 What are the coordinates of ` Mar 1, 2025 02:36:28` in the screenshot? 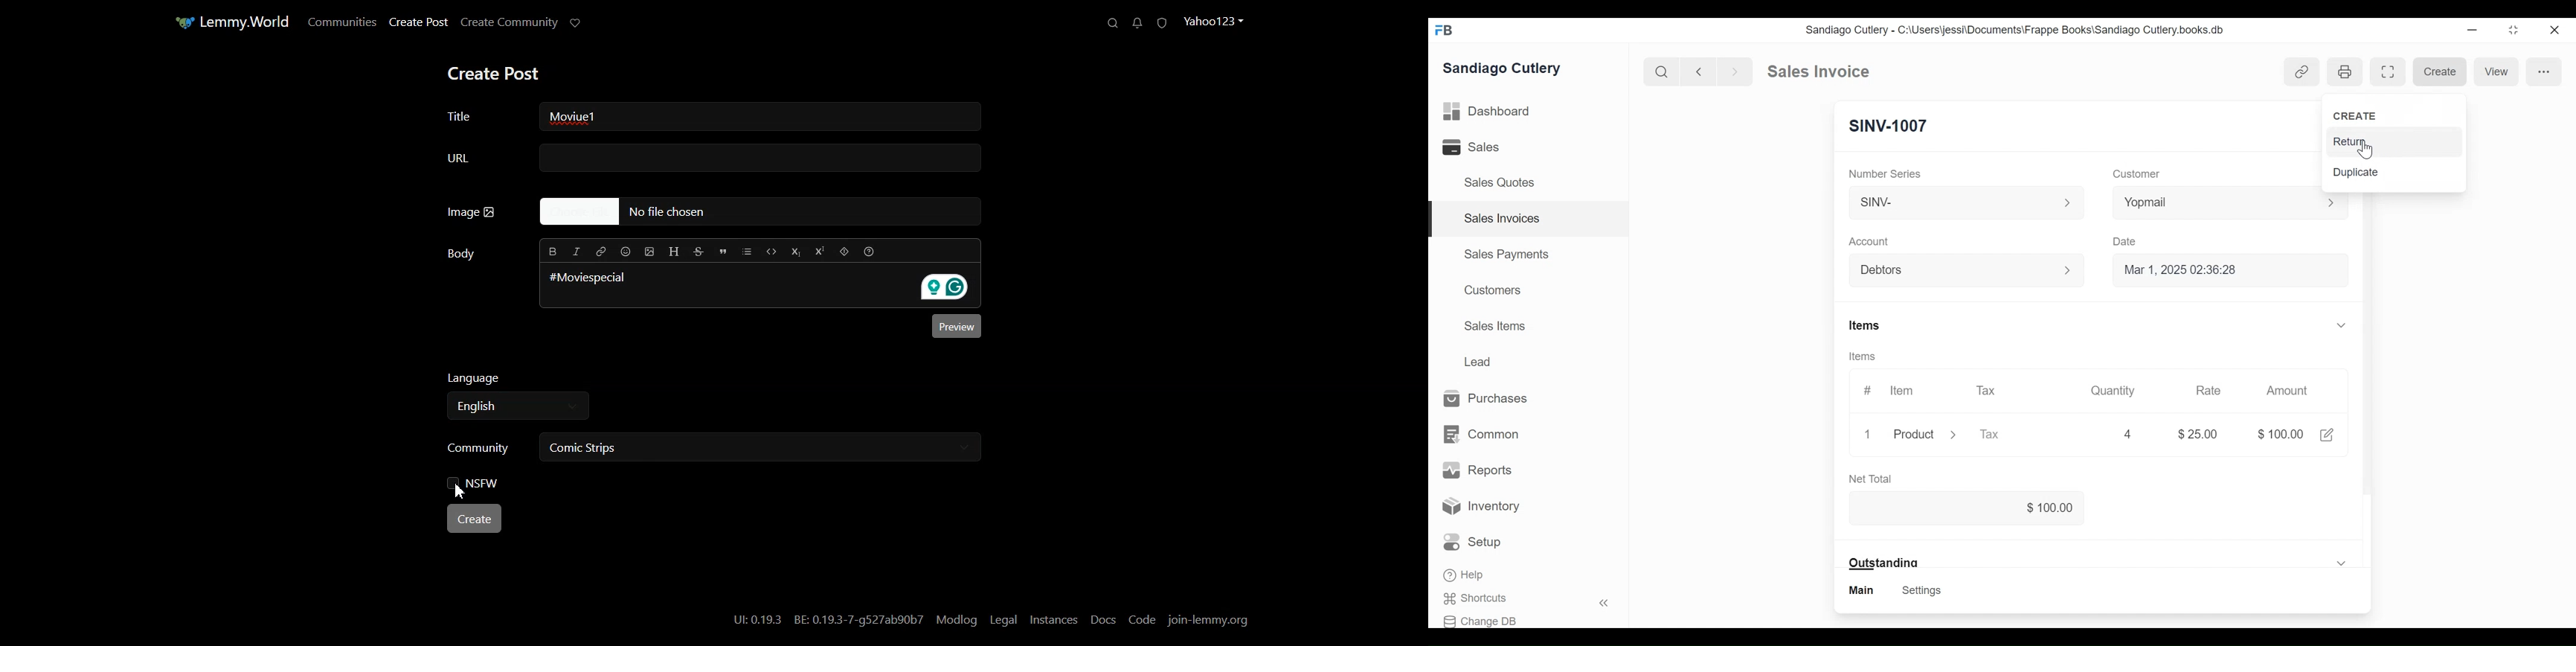 It's located at (2222, 269).